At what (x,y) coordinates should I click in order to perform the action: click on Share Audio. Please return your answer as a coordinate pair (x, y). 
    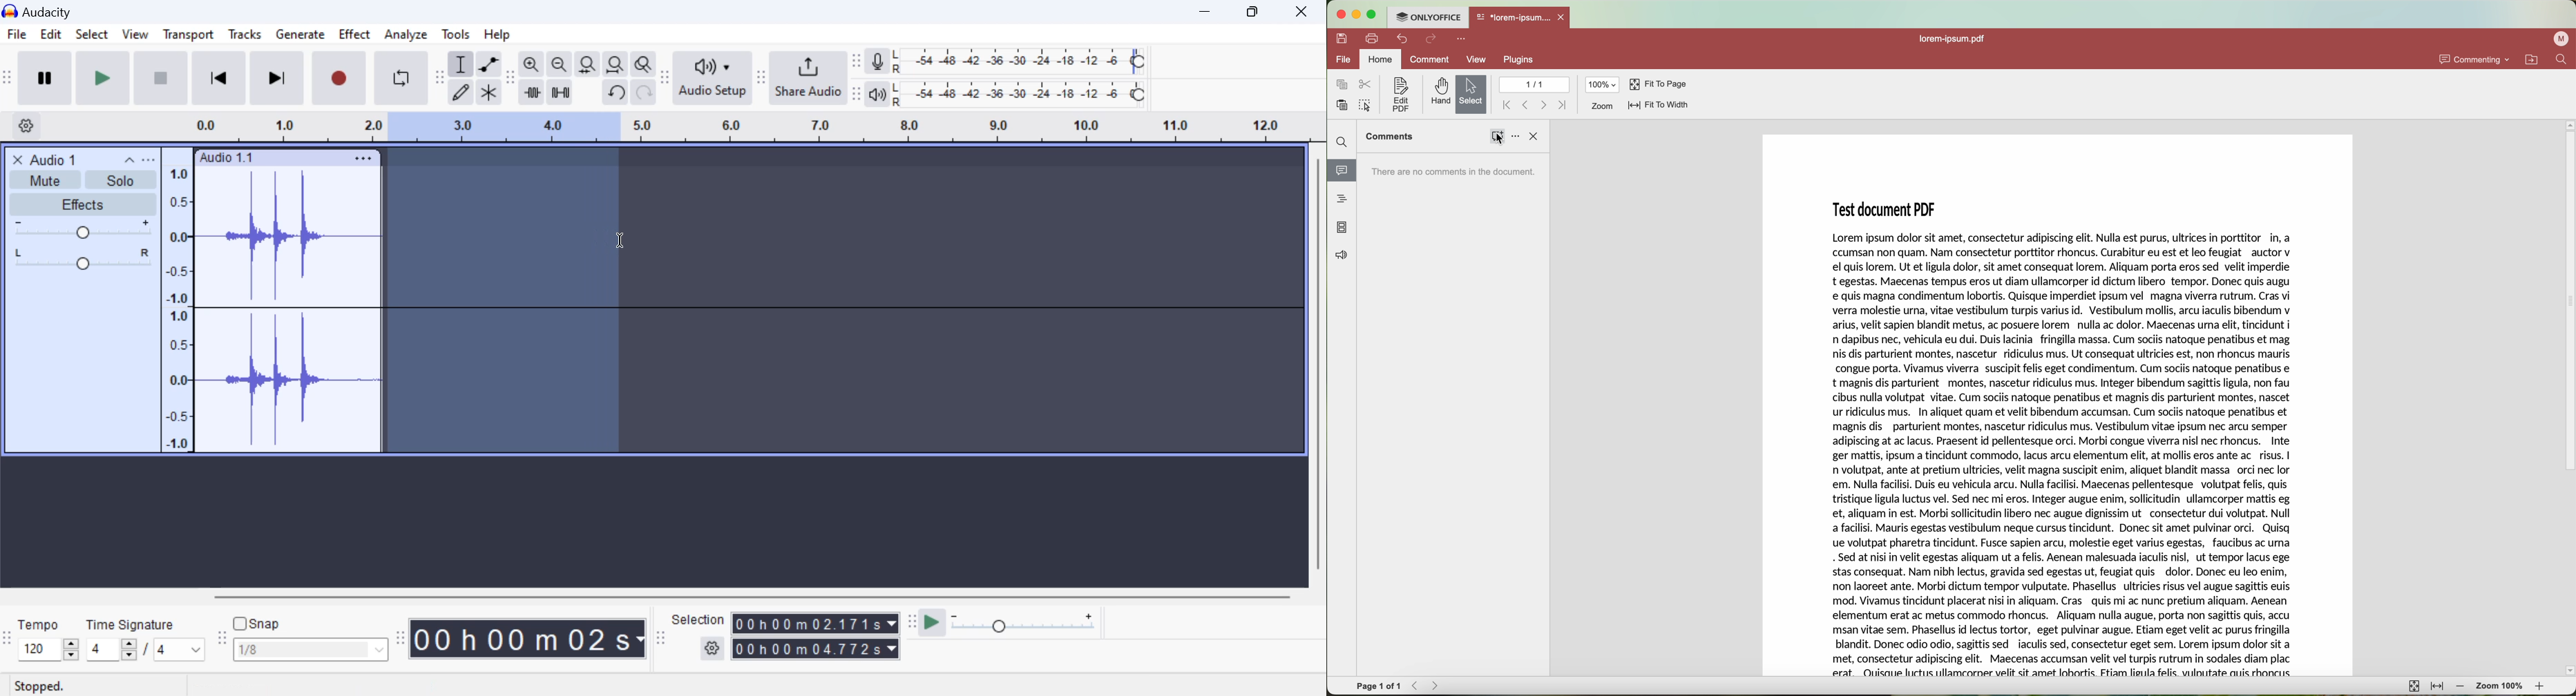
    Looking at the image, I should click on (808, 77).